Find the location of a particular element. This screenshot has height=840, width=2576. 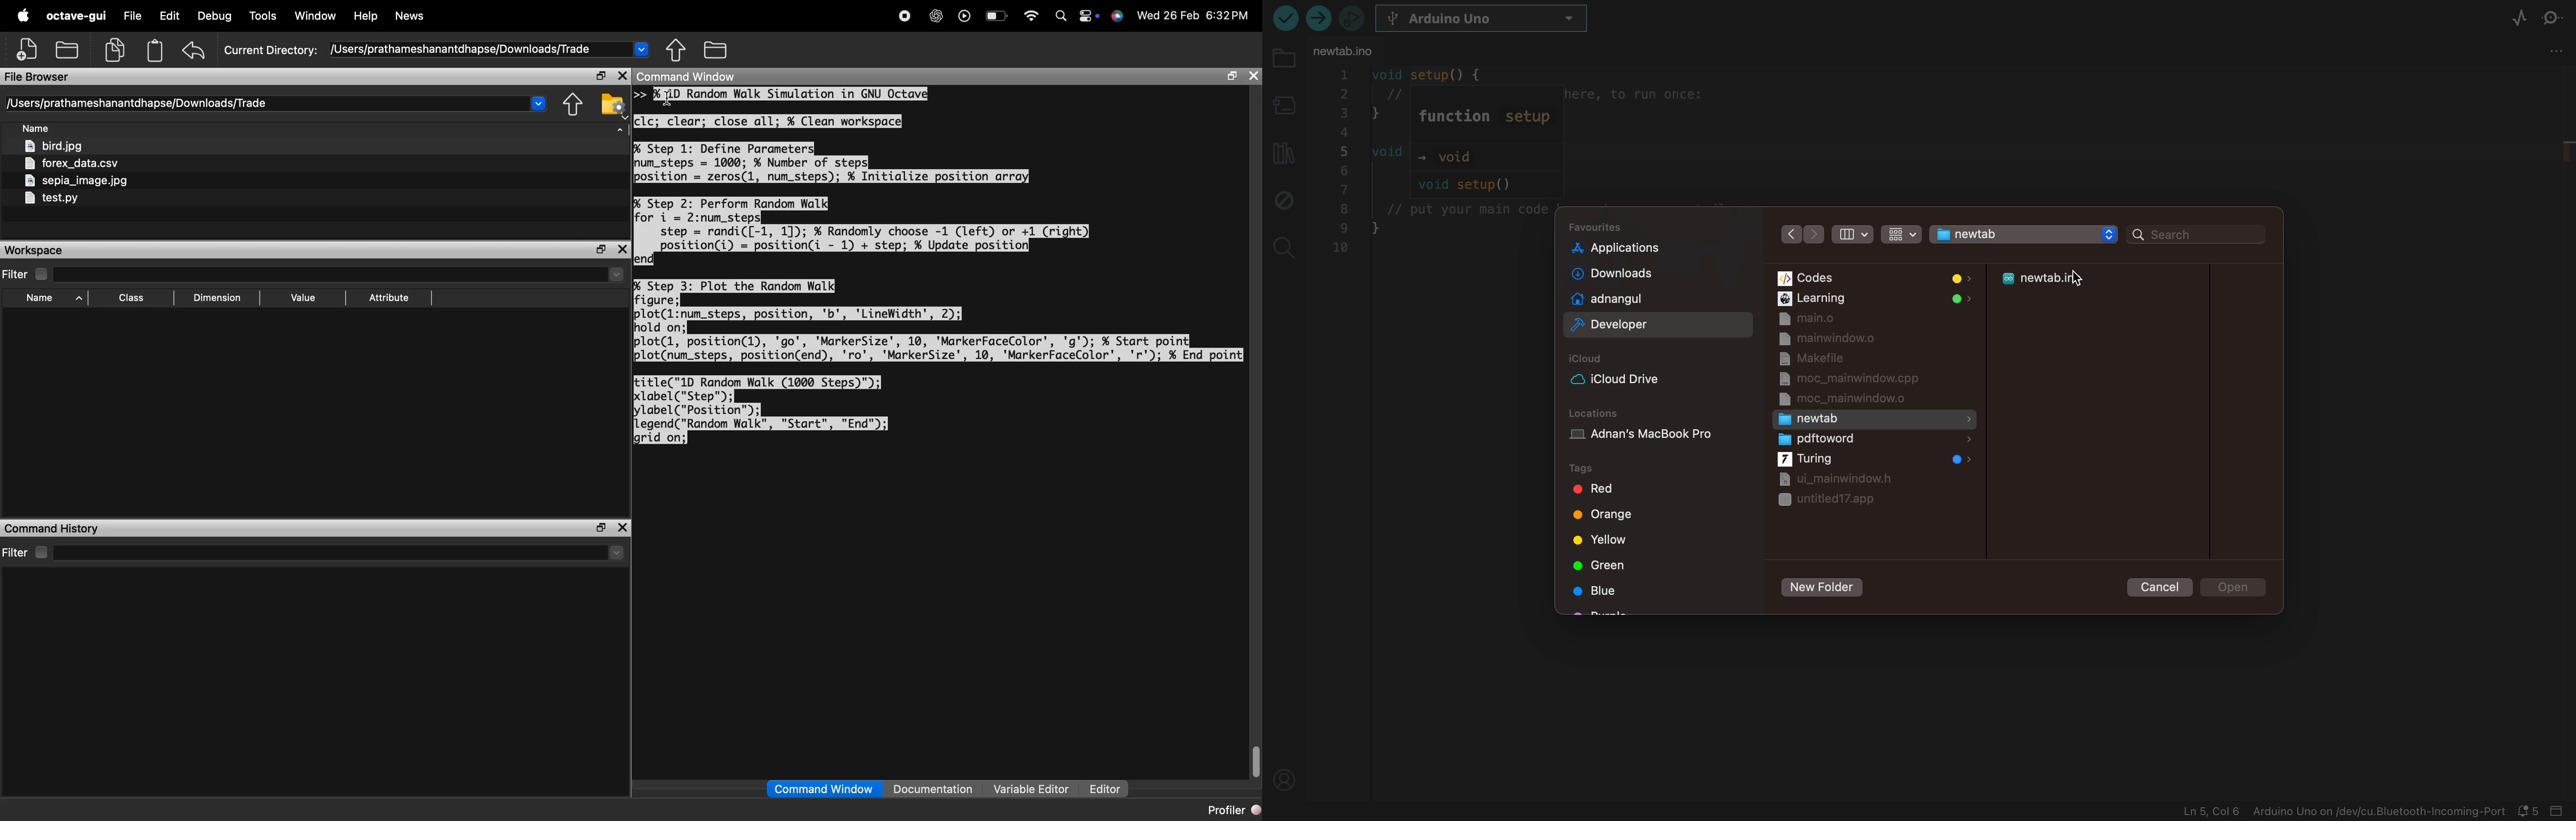

date and time is located at coordinates (1195, 15).